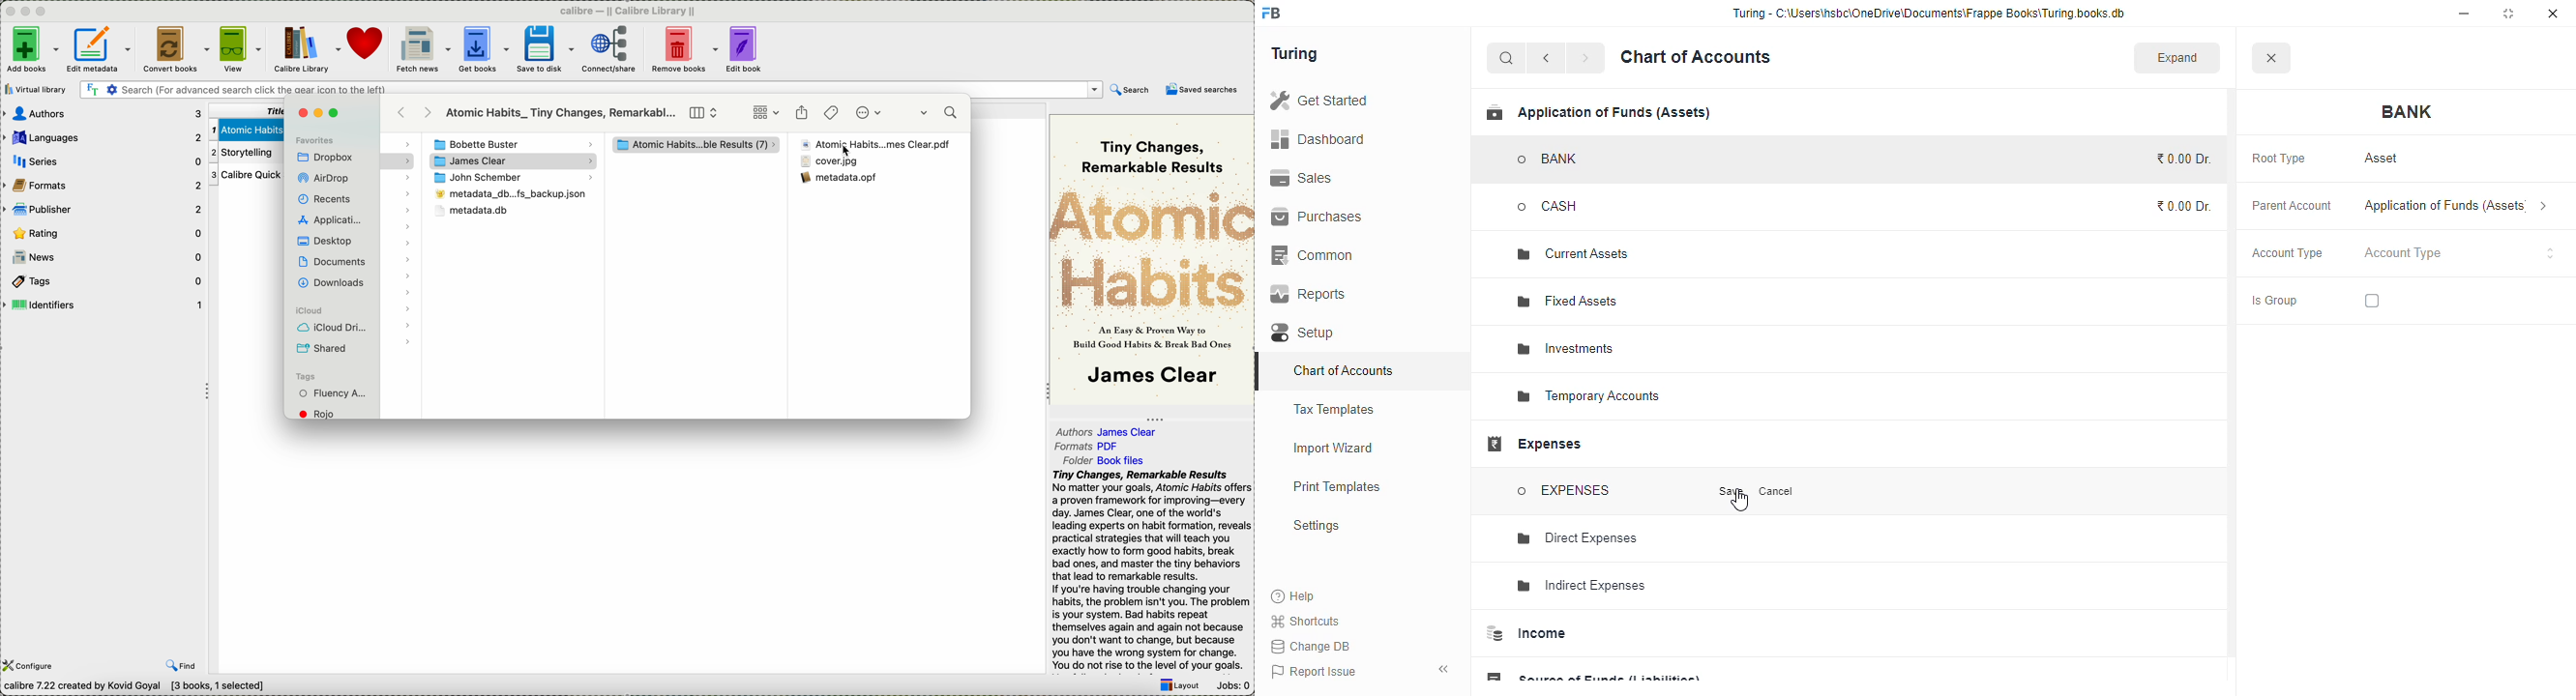 Image resolution: width=2576 pixels, height=700 pixels. Describe the element at coordinates (315, 139) in the screenshot. I see `favorites` at that location.